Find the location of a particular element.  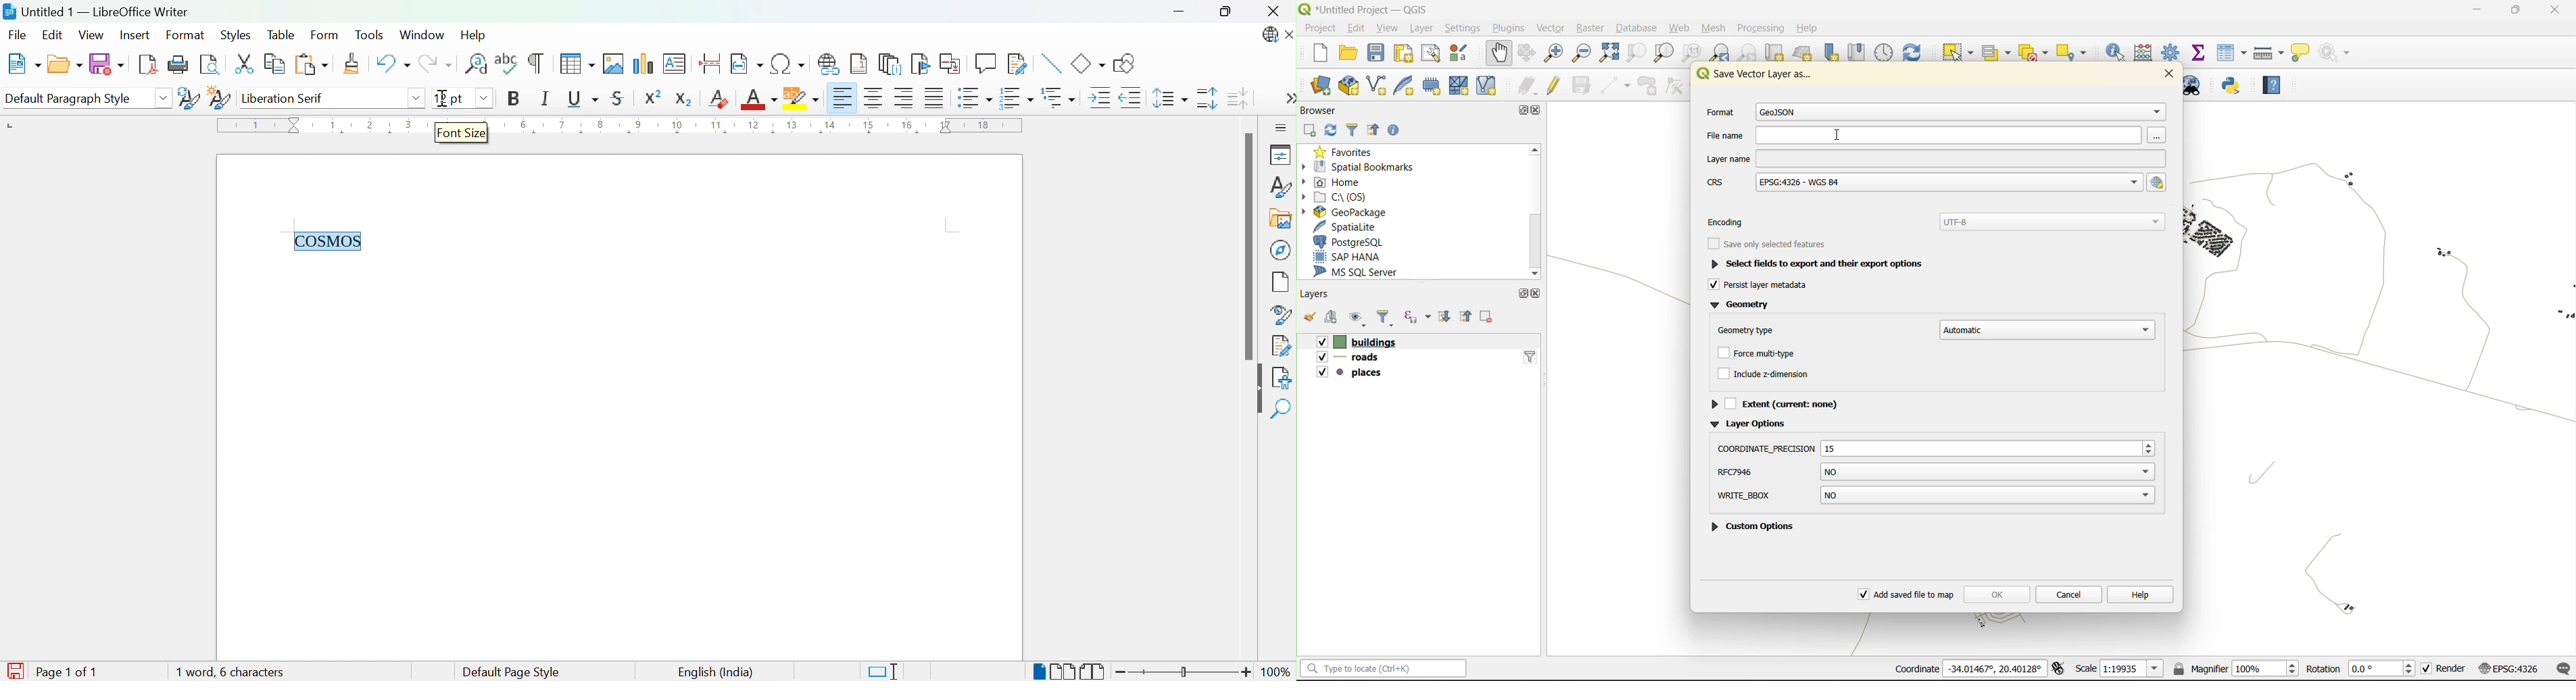

new is located at coordinates (1320, 53).